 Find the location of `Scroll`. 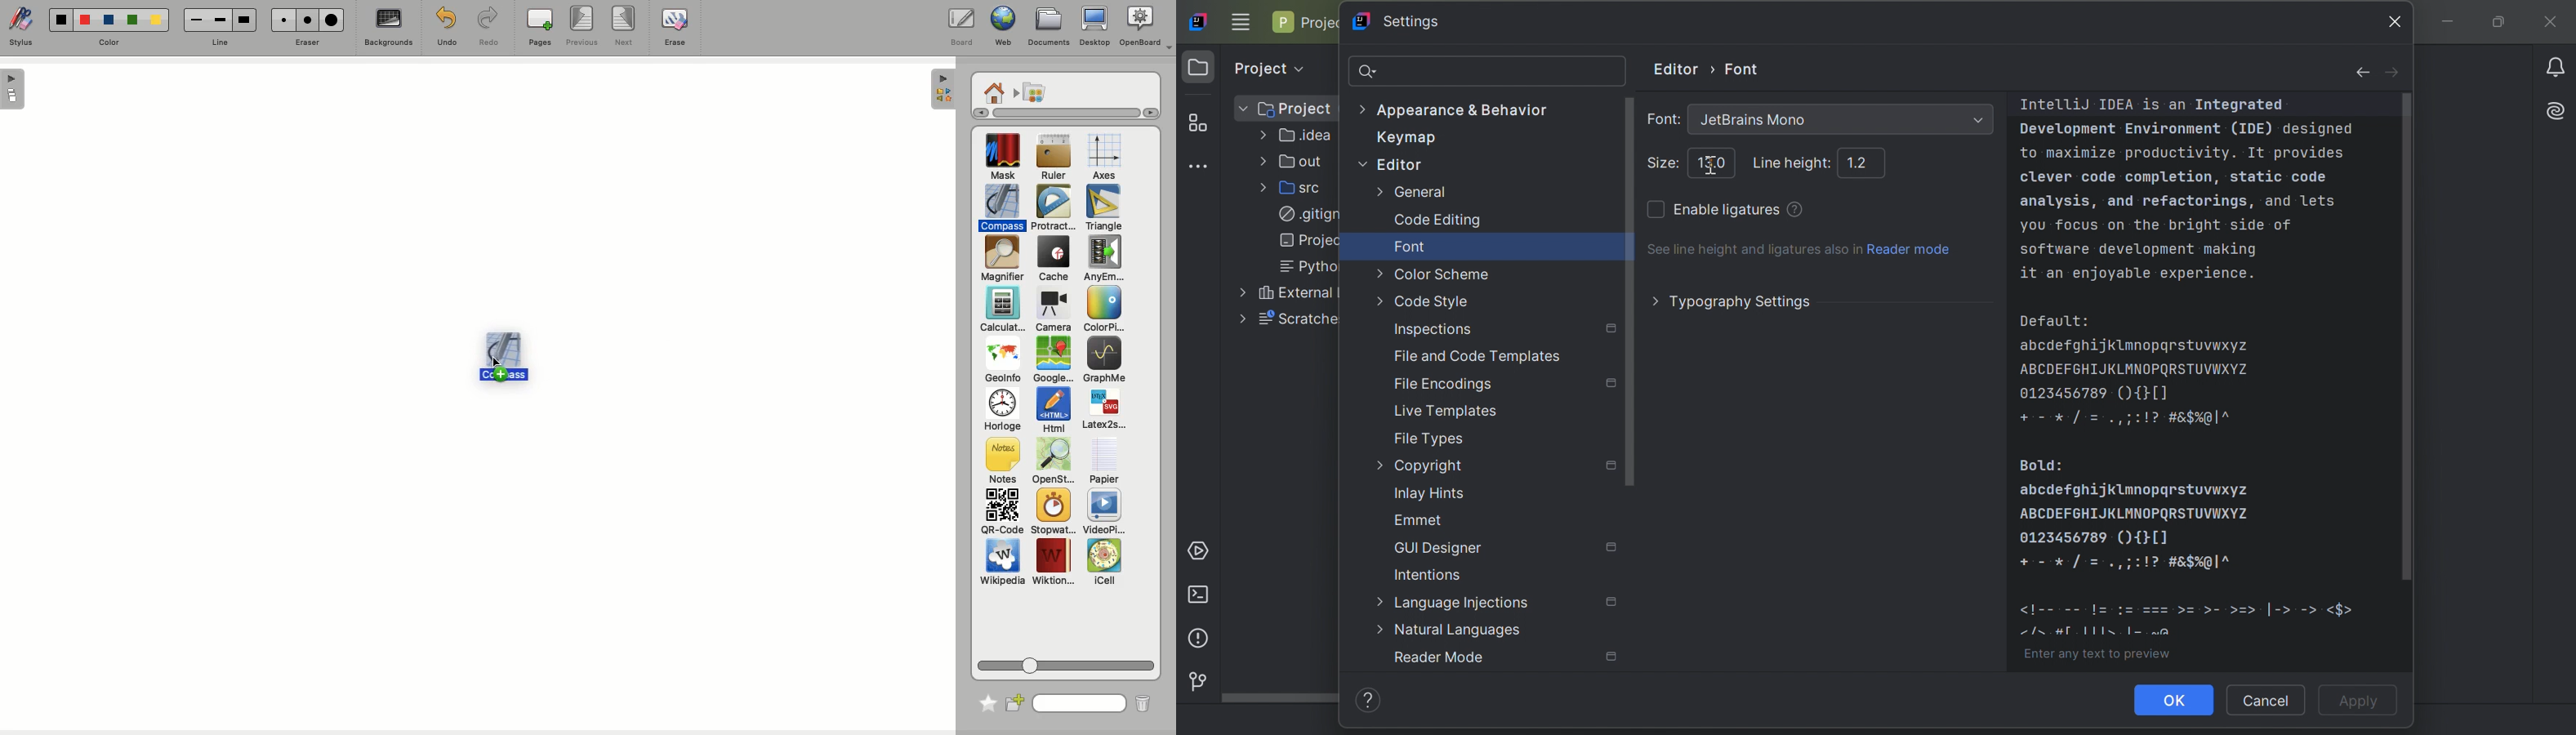

Scroll is located at coordinates (1068, 662).